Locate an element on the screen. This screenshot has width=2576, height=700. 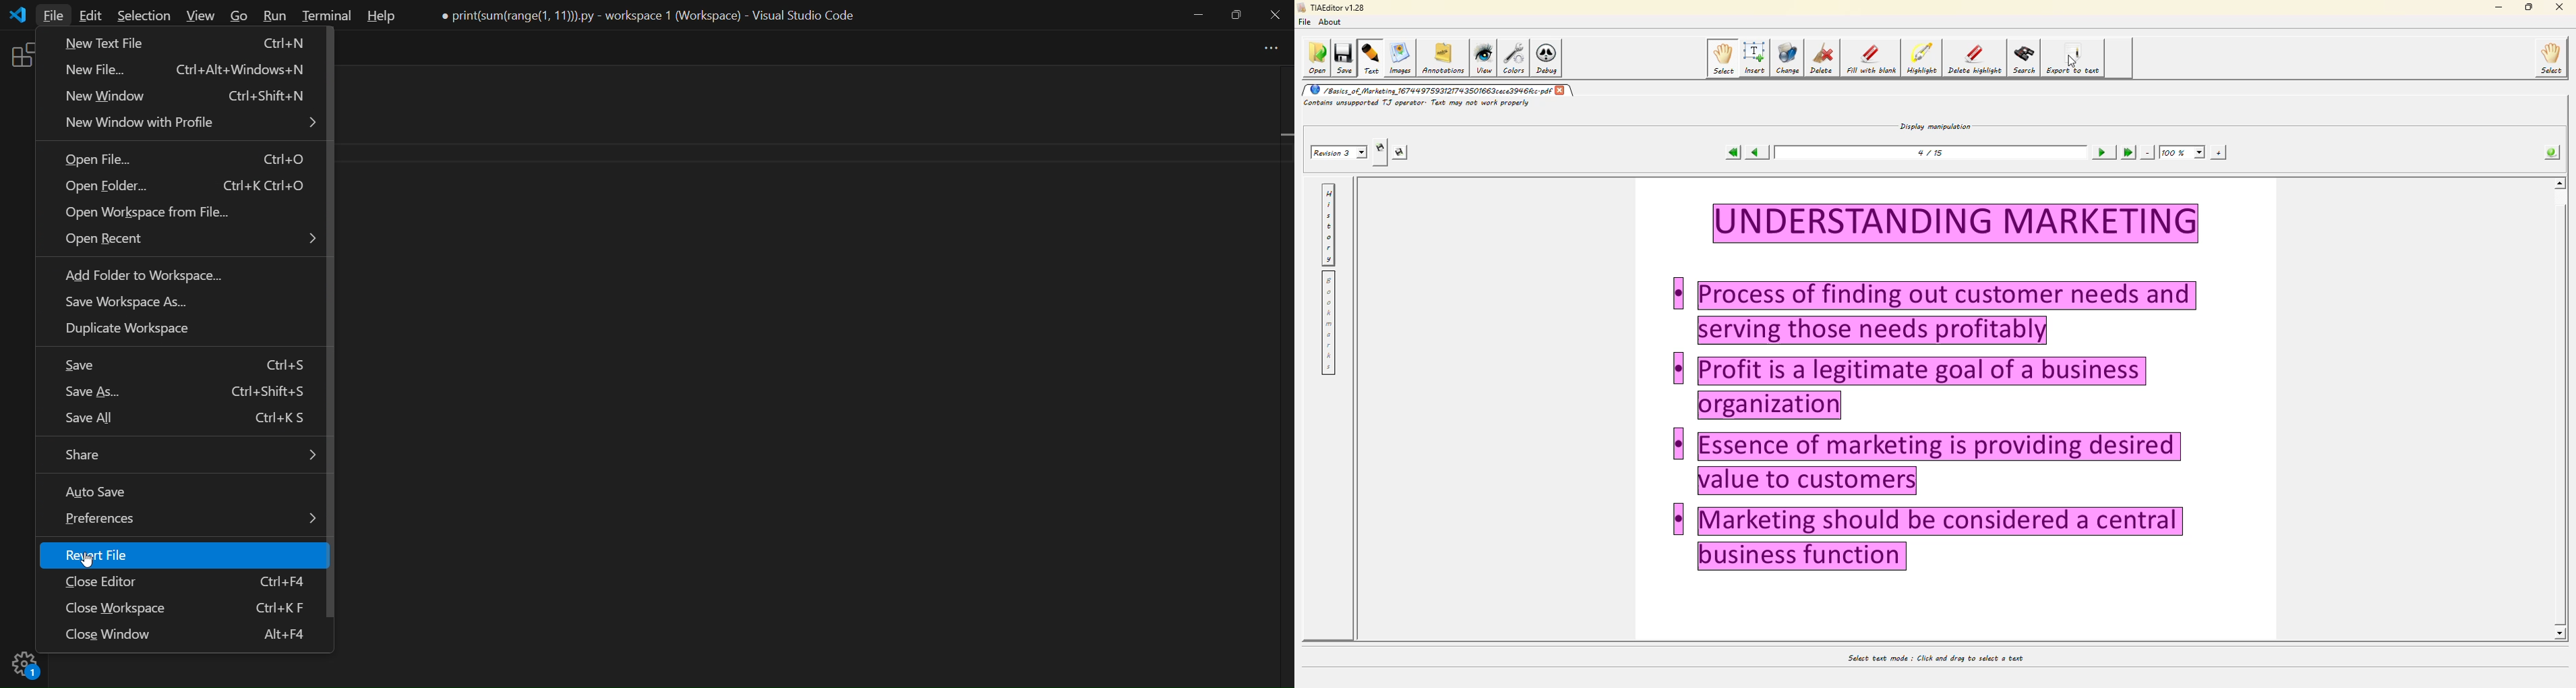
logo is located at coordinates (20, 16).